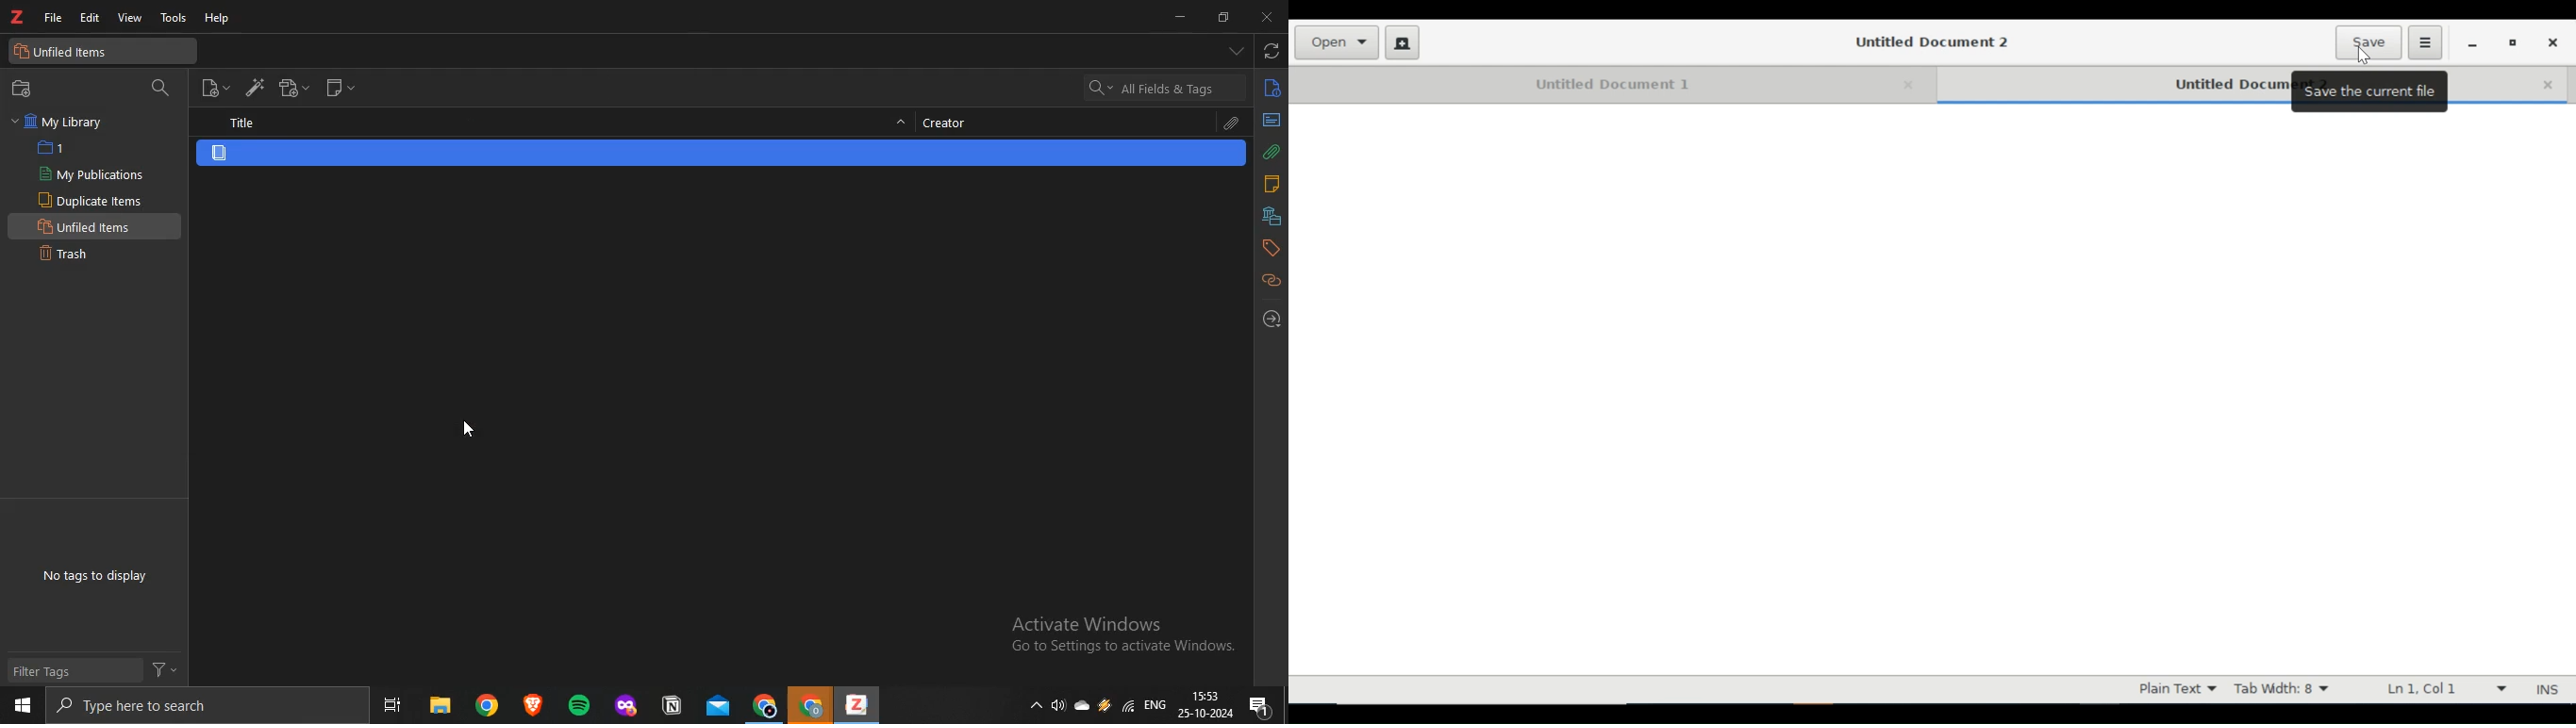  What do you see at coordinates (23, 707) in the screenshot?
I see `start` at bounding box center [23, 707].